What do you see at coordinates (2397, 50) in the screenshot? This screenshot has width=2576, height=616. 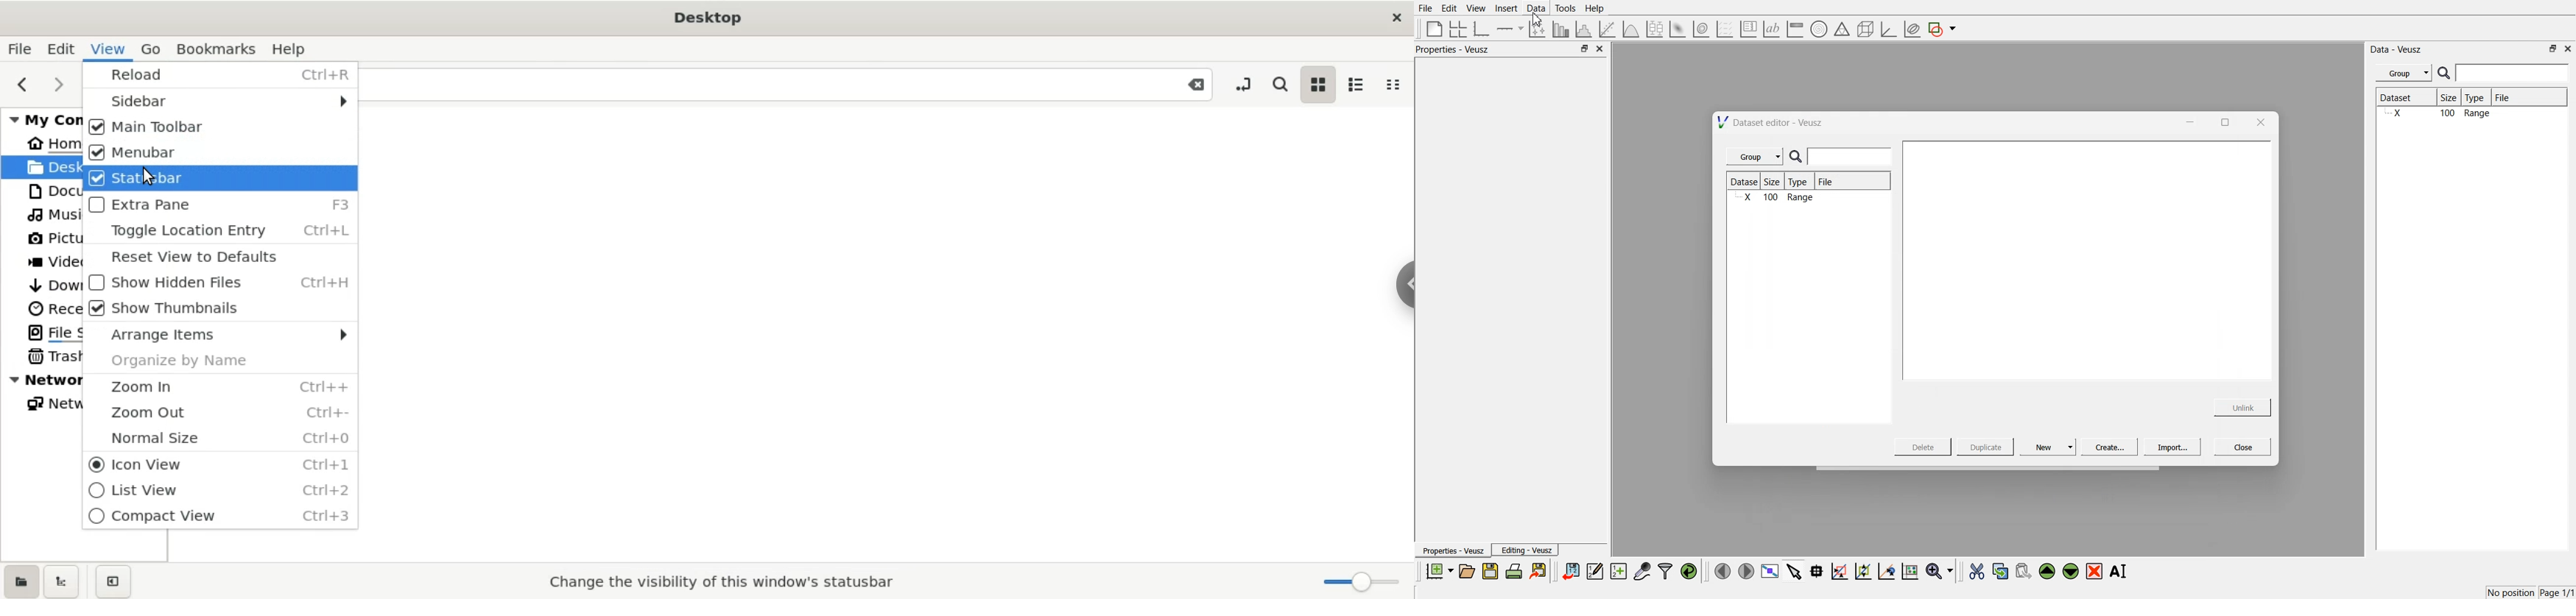 I see `Data - Veusz` at bounding box center [2397, 50].